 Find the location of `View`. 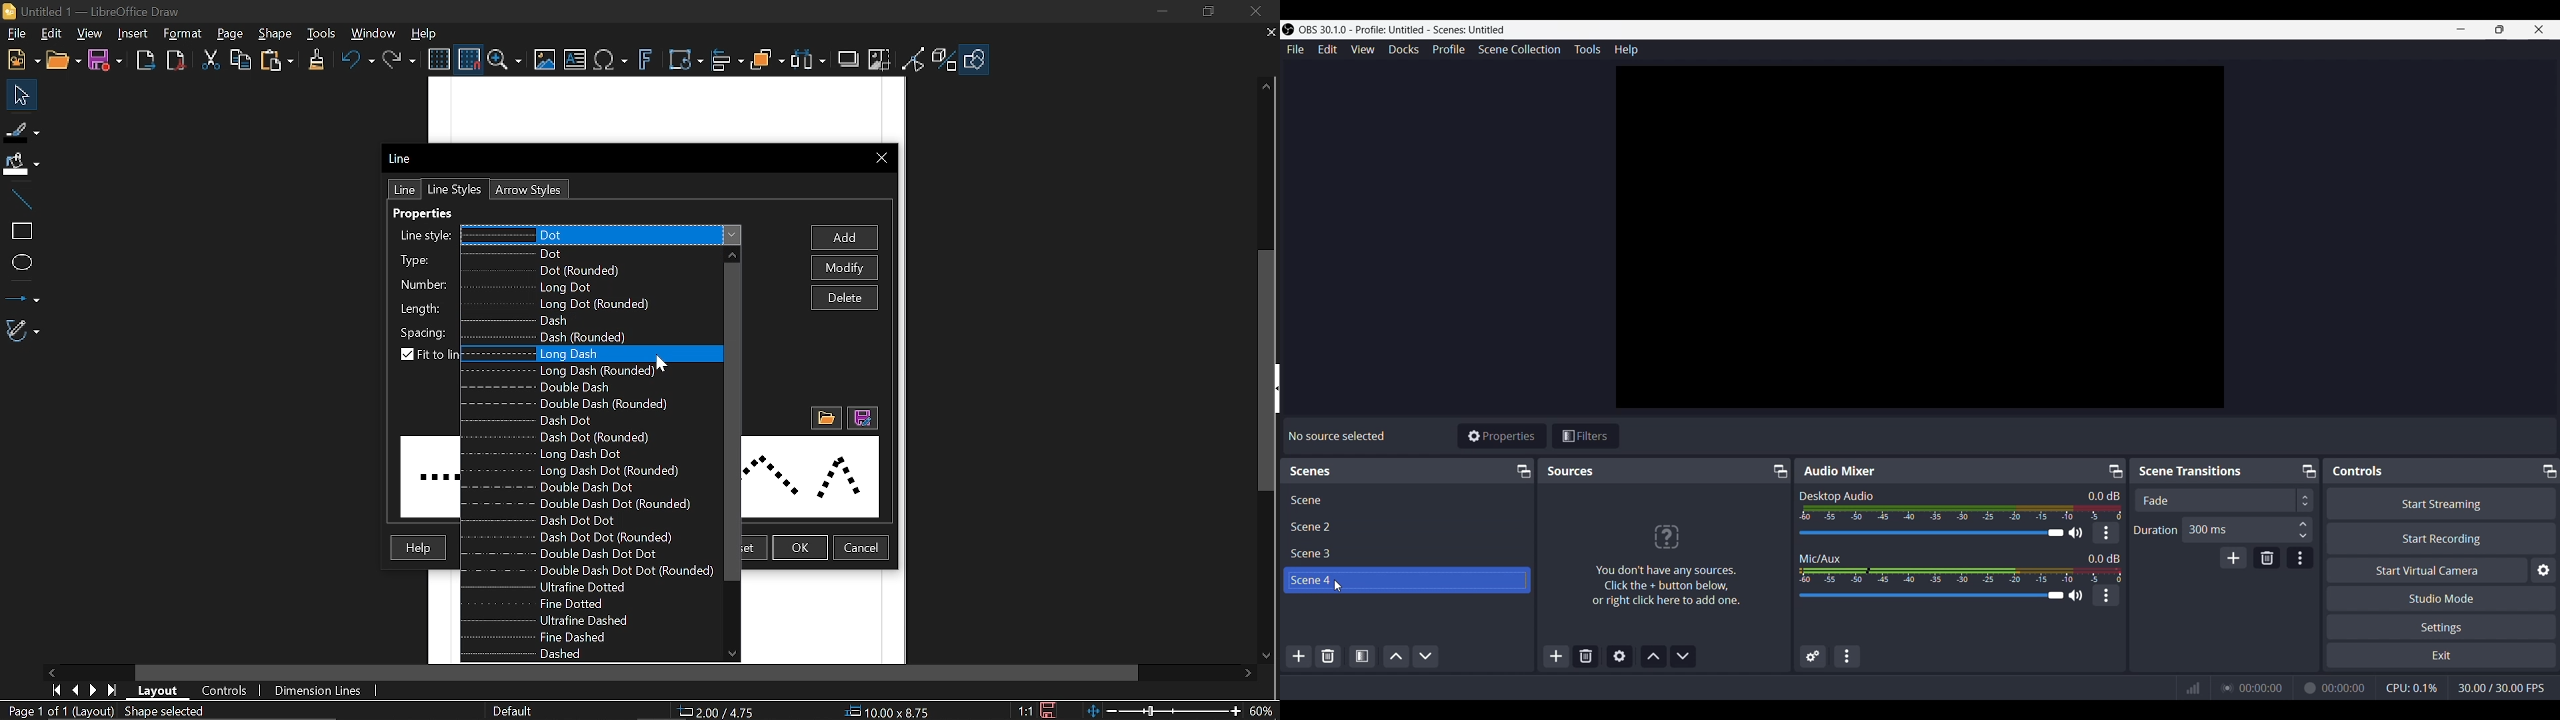

View is located at coordinates (90, 32).